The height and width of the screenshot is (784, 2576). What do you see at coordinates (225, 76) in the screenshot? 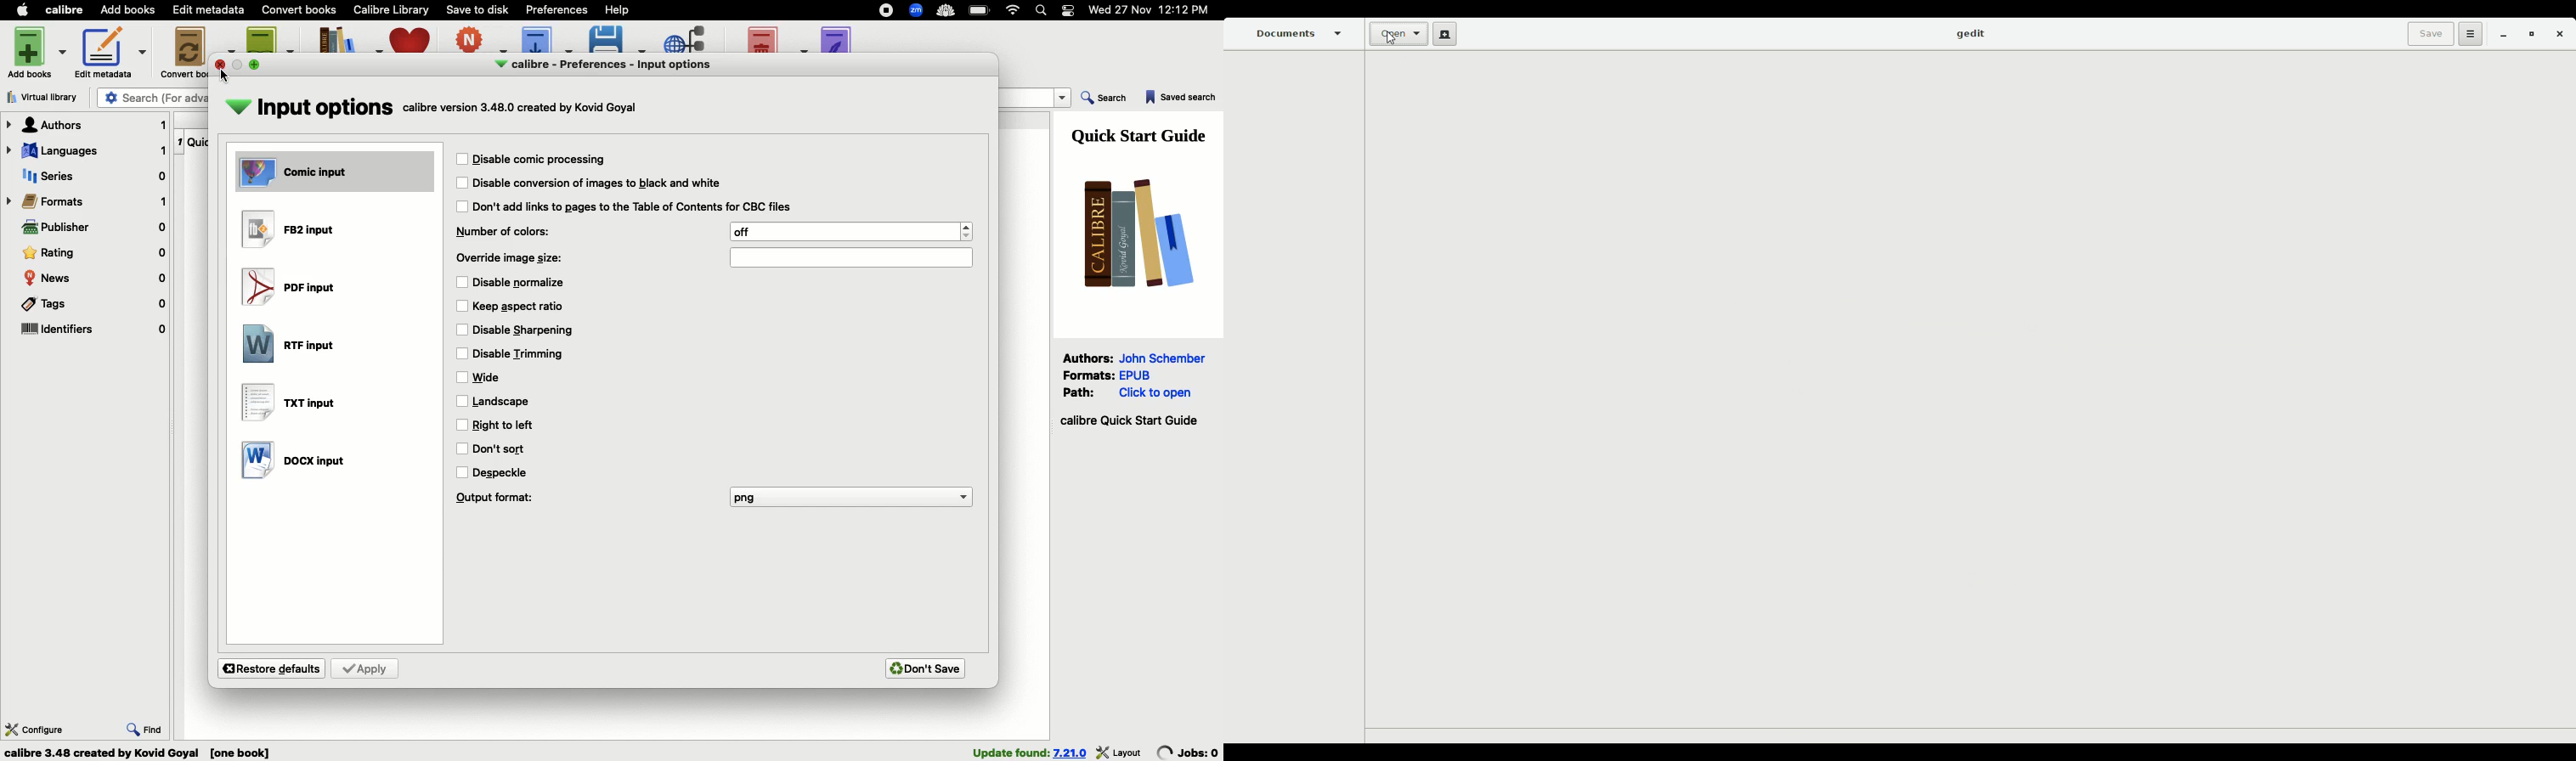
I see `cursor` at bounding box center [225, 76].